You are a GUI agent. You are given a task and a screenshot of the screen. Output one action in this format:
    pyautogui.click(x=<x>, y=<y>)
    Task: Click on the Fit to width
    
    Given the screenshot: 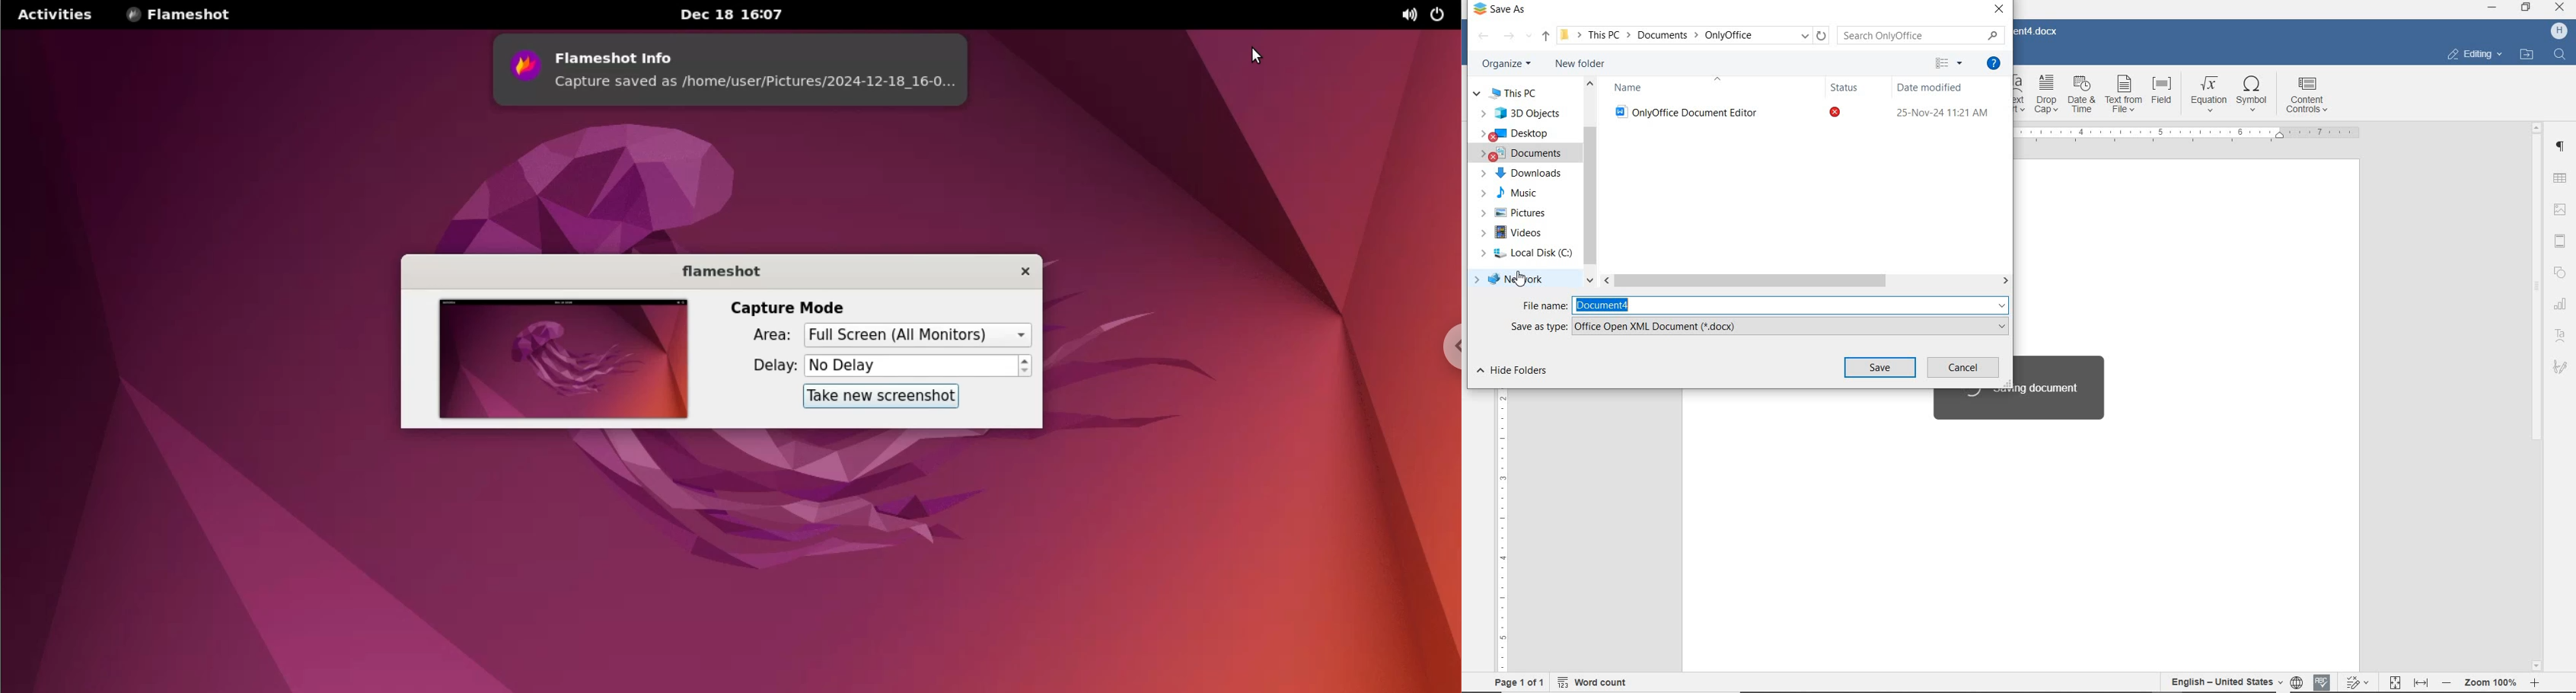 What is the action you would take?
    pyautogui.click(x=2420, y=682)
    